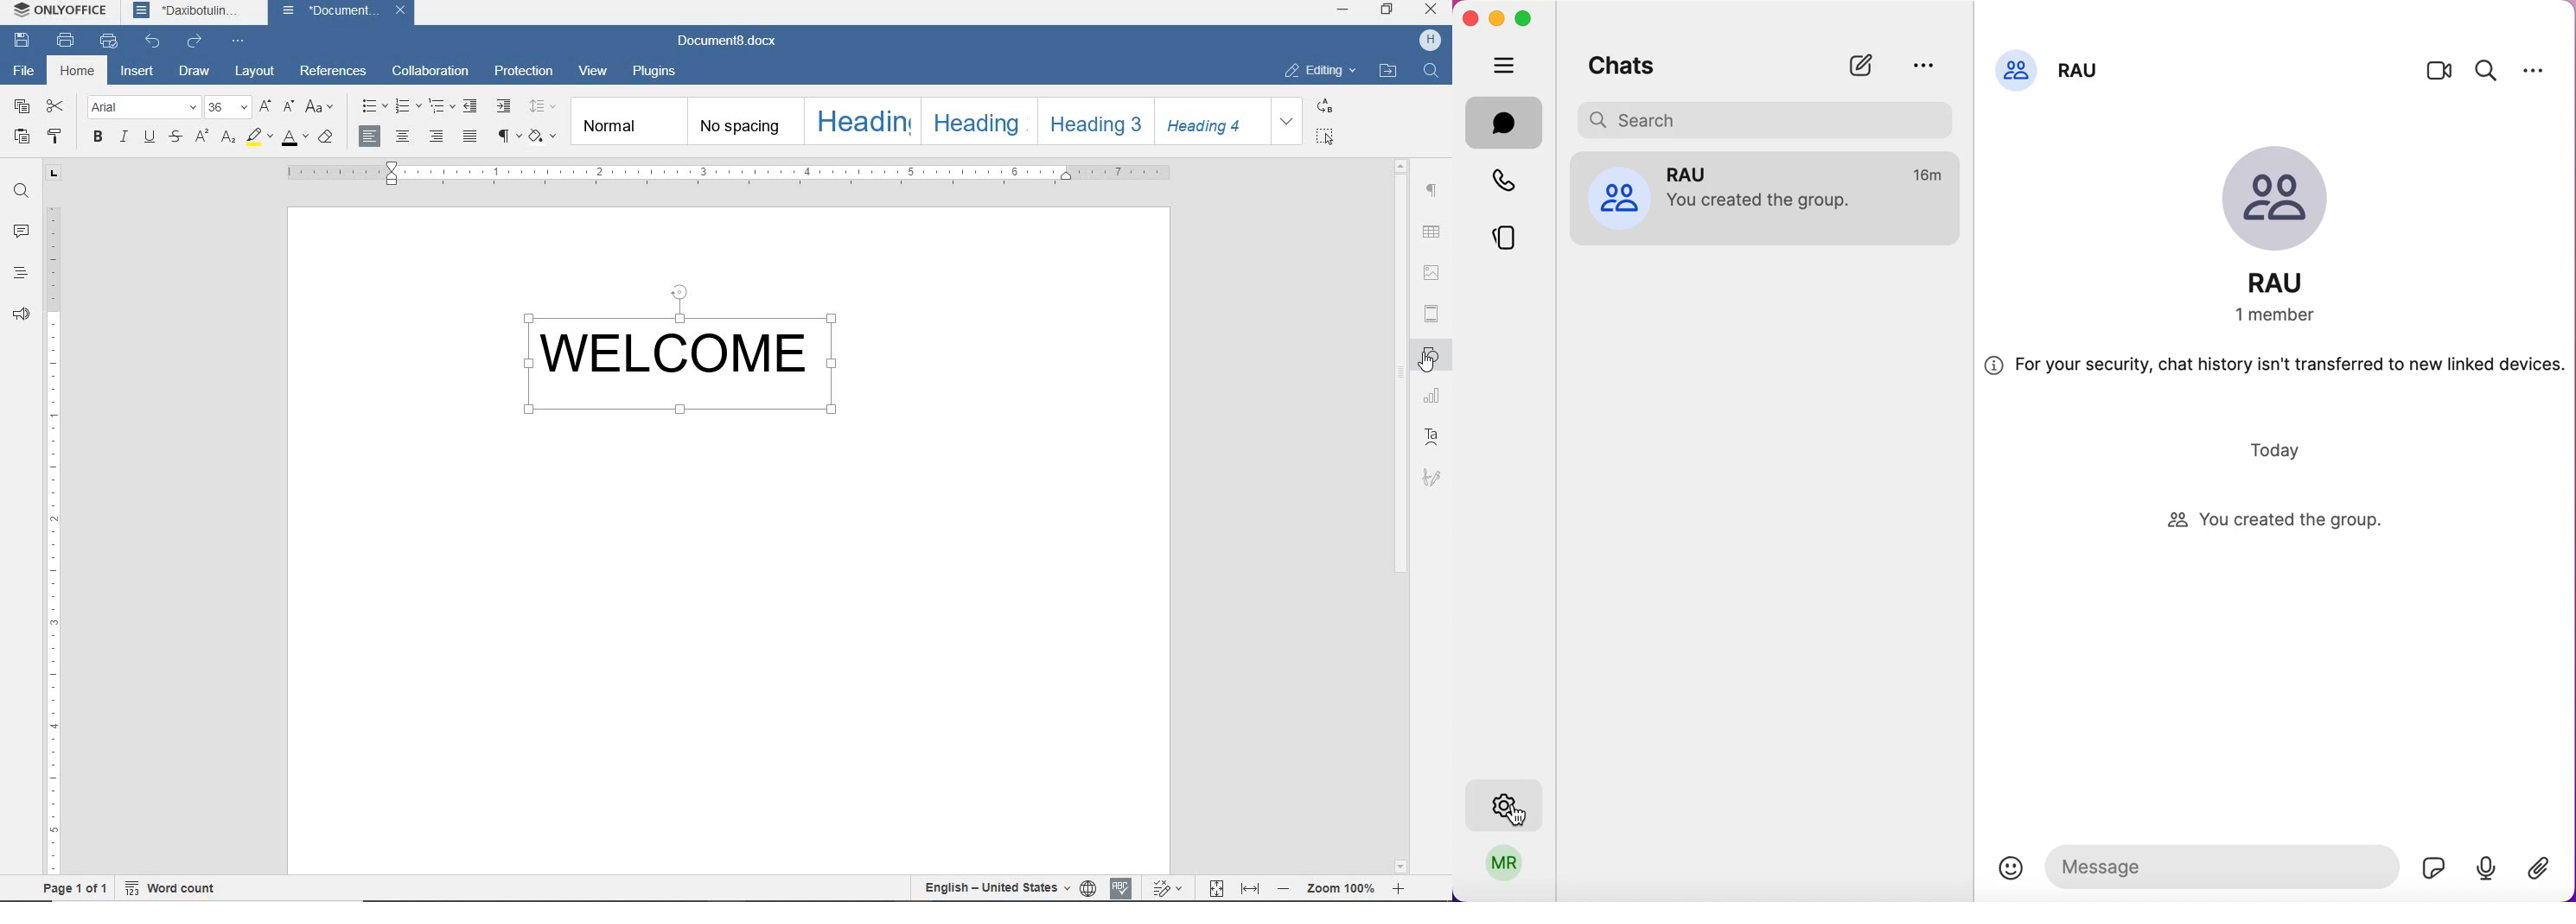  Describe the element at coordinates (1208, 120) in the screenshot. I see `HEADING 4` at that location.